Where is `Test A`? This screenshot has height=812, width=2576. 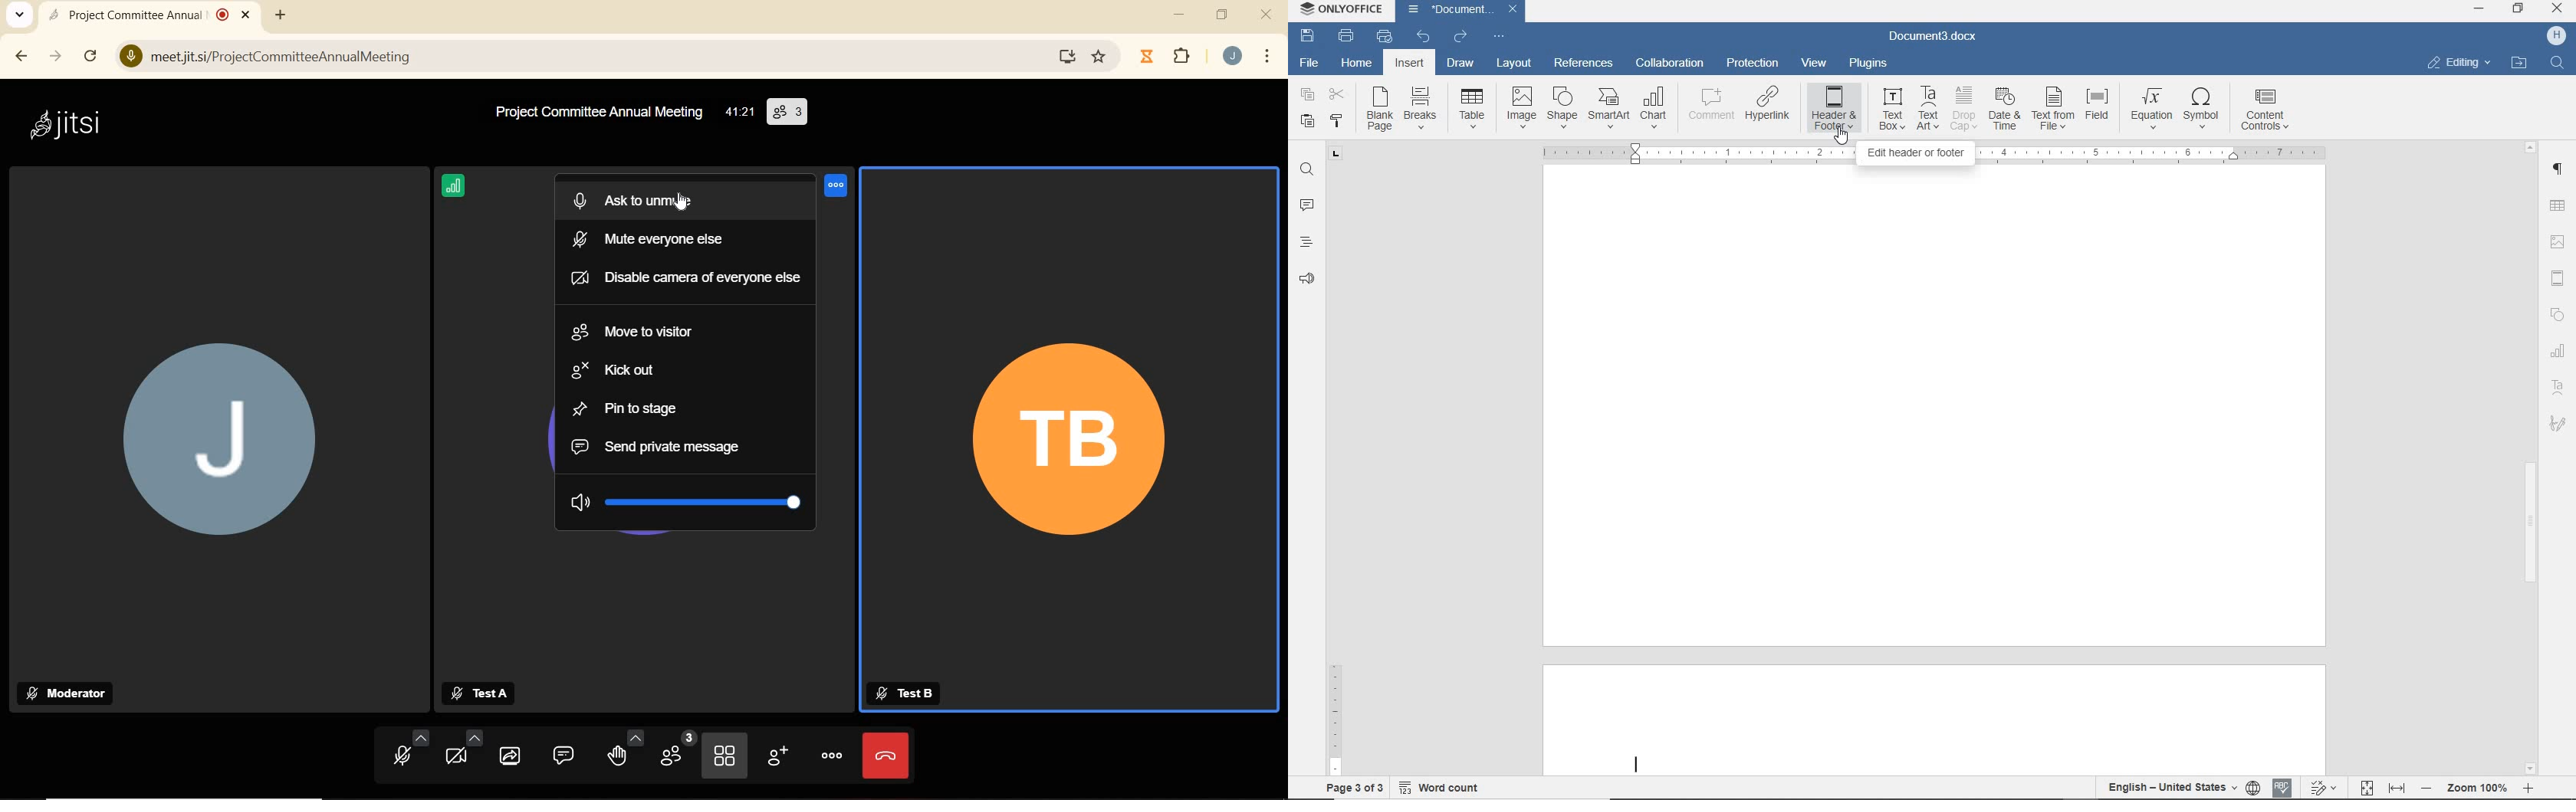 Test A is located at coordinates (478, 694).